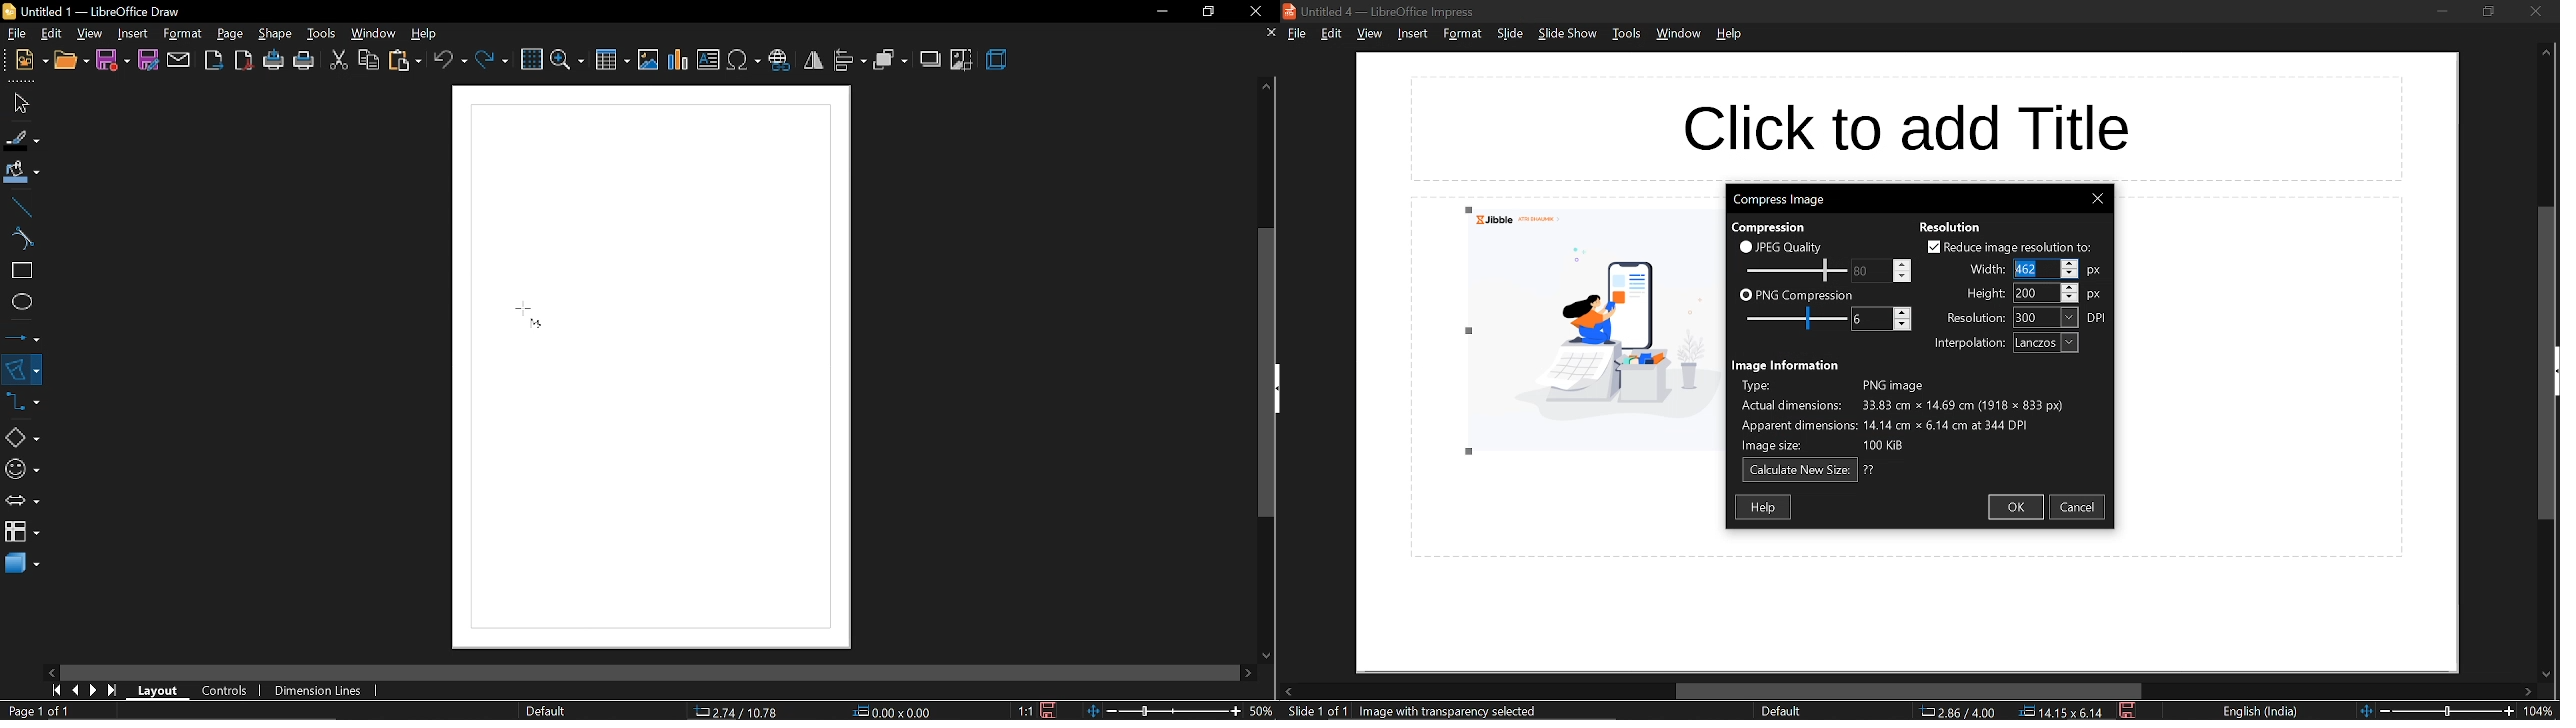  I want to click on crop, so click(961, 60).